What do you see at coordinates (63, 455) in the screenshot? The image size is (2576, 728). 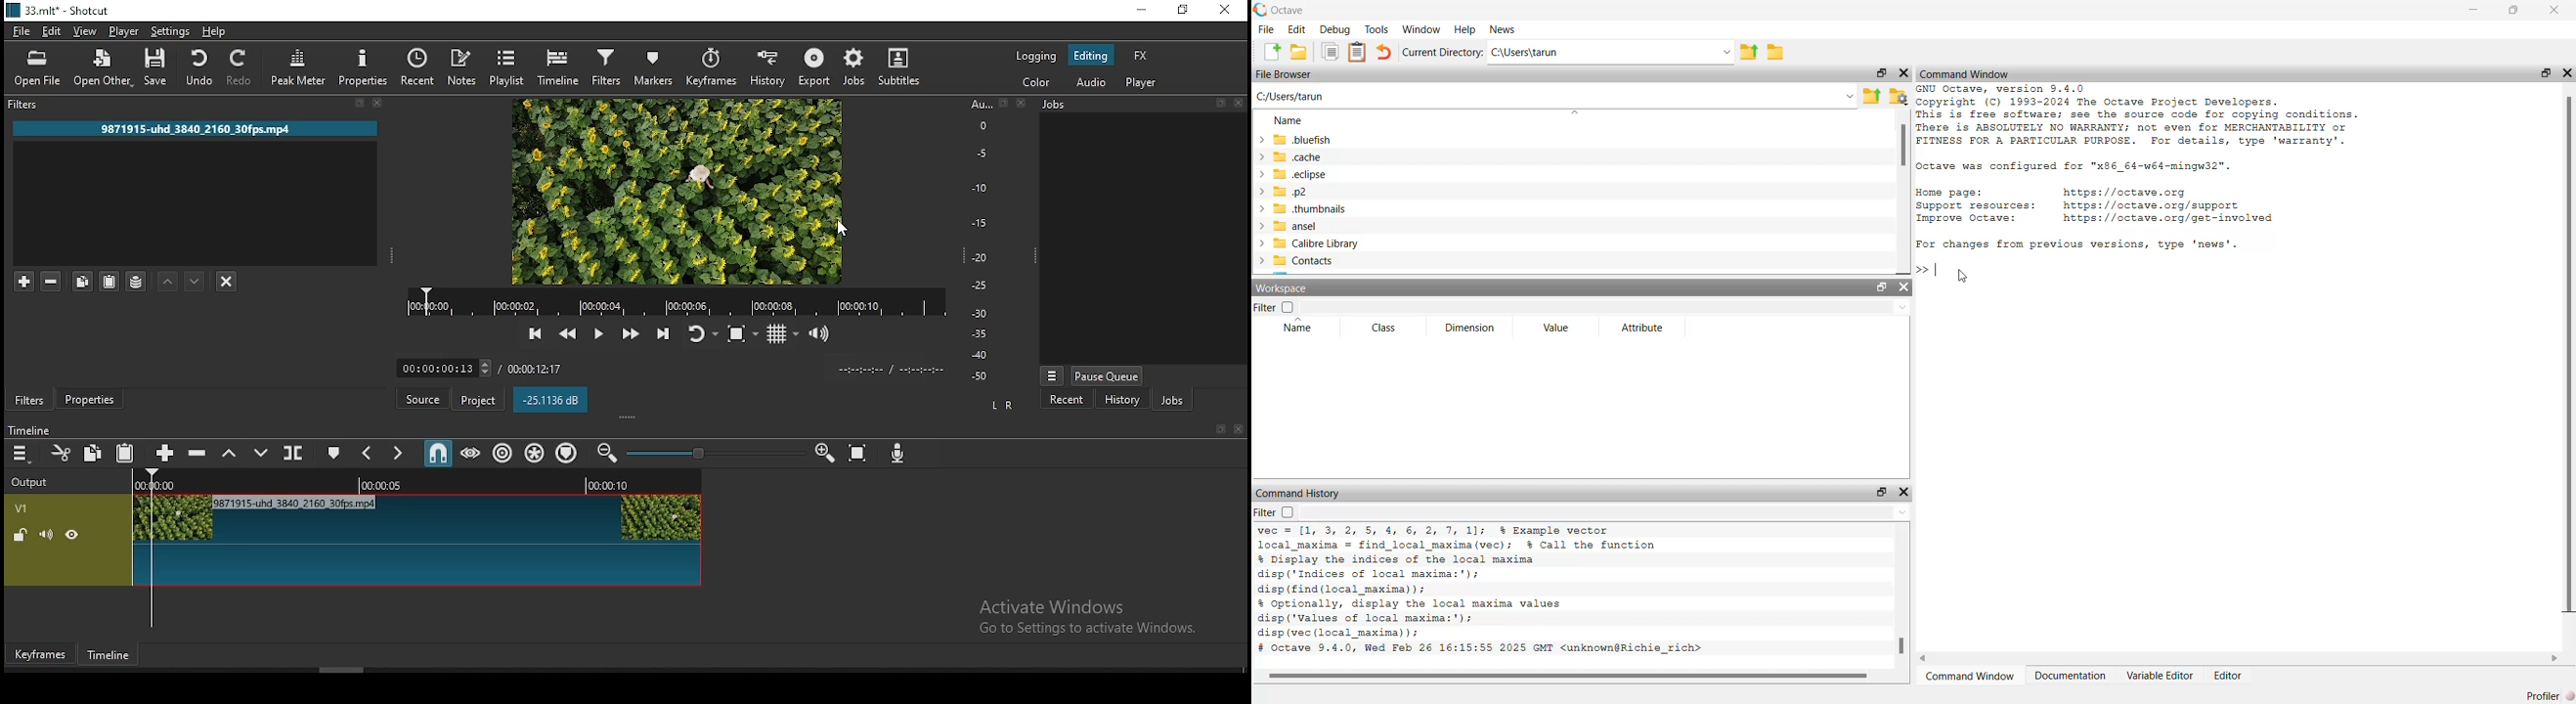 I see `cut` at bounding box center [63, 455].